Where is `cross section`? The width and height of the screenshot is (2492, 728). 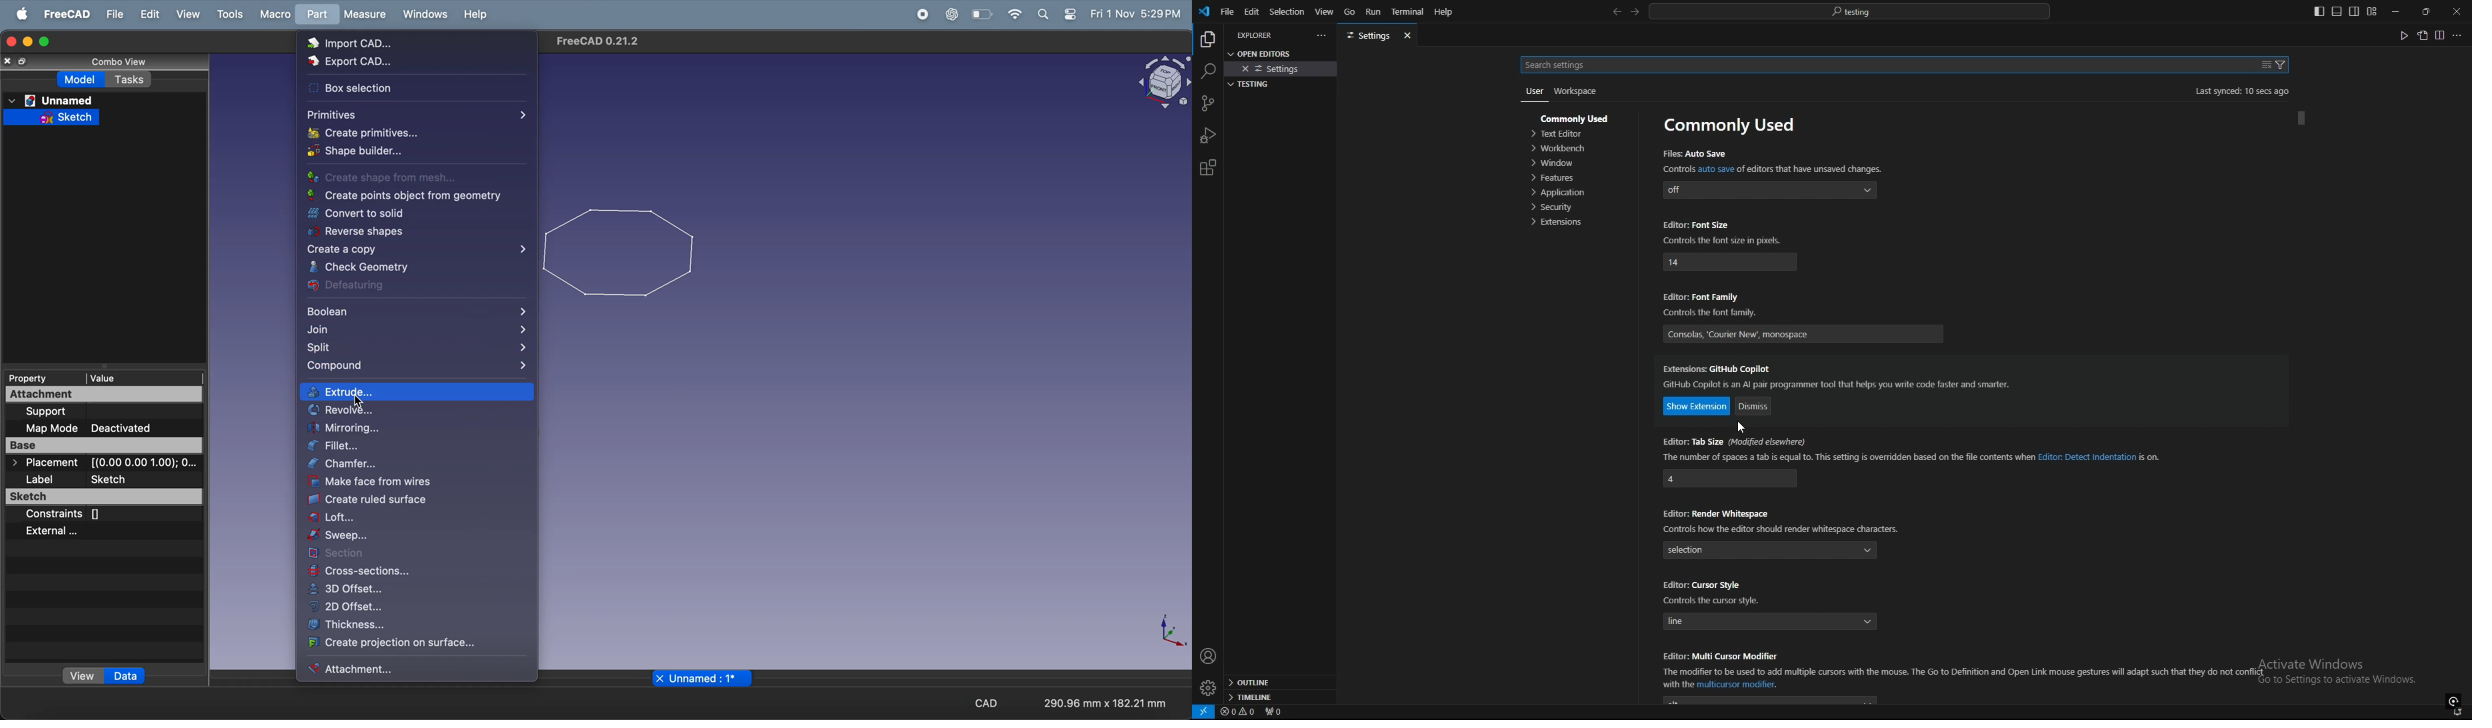
cross section is located at coordinates (418, 573).